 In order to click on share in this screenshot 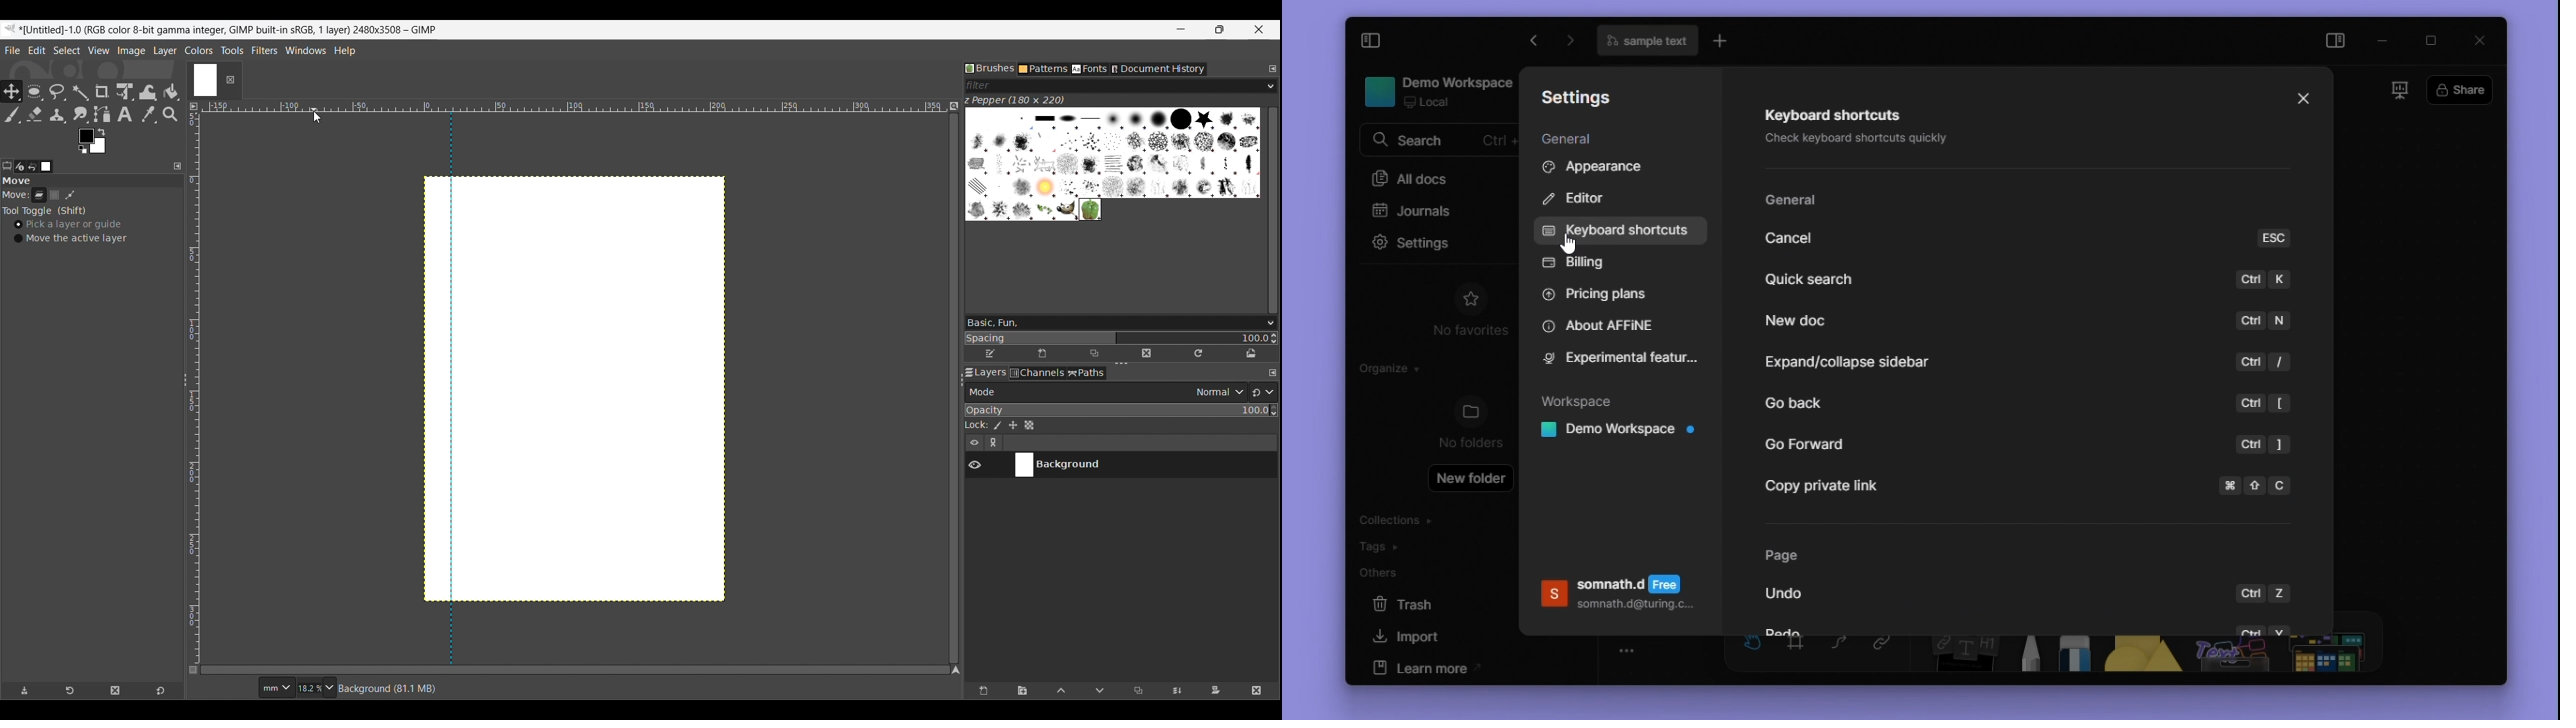, I will do `click(2460, 89)`.